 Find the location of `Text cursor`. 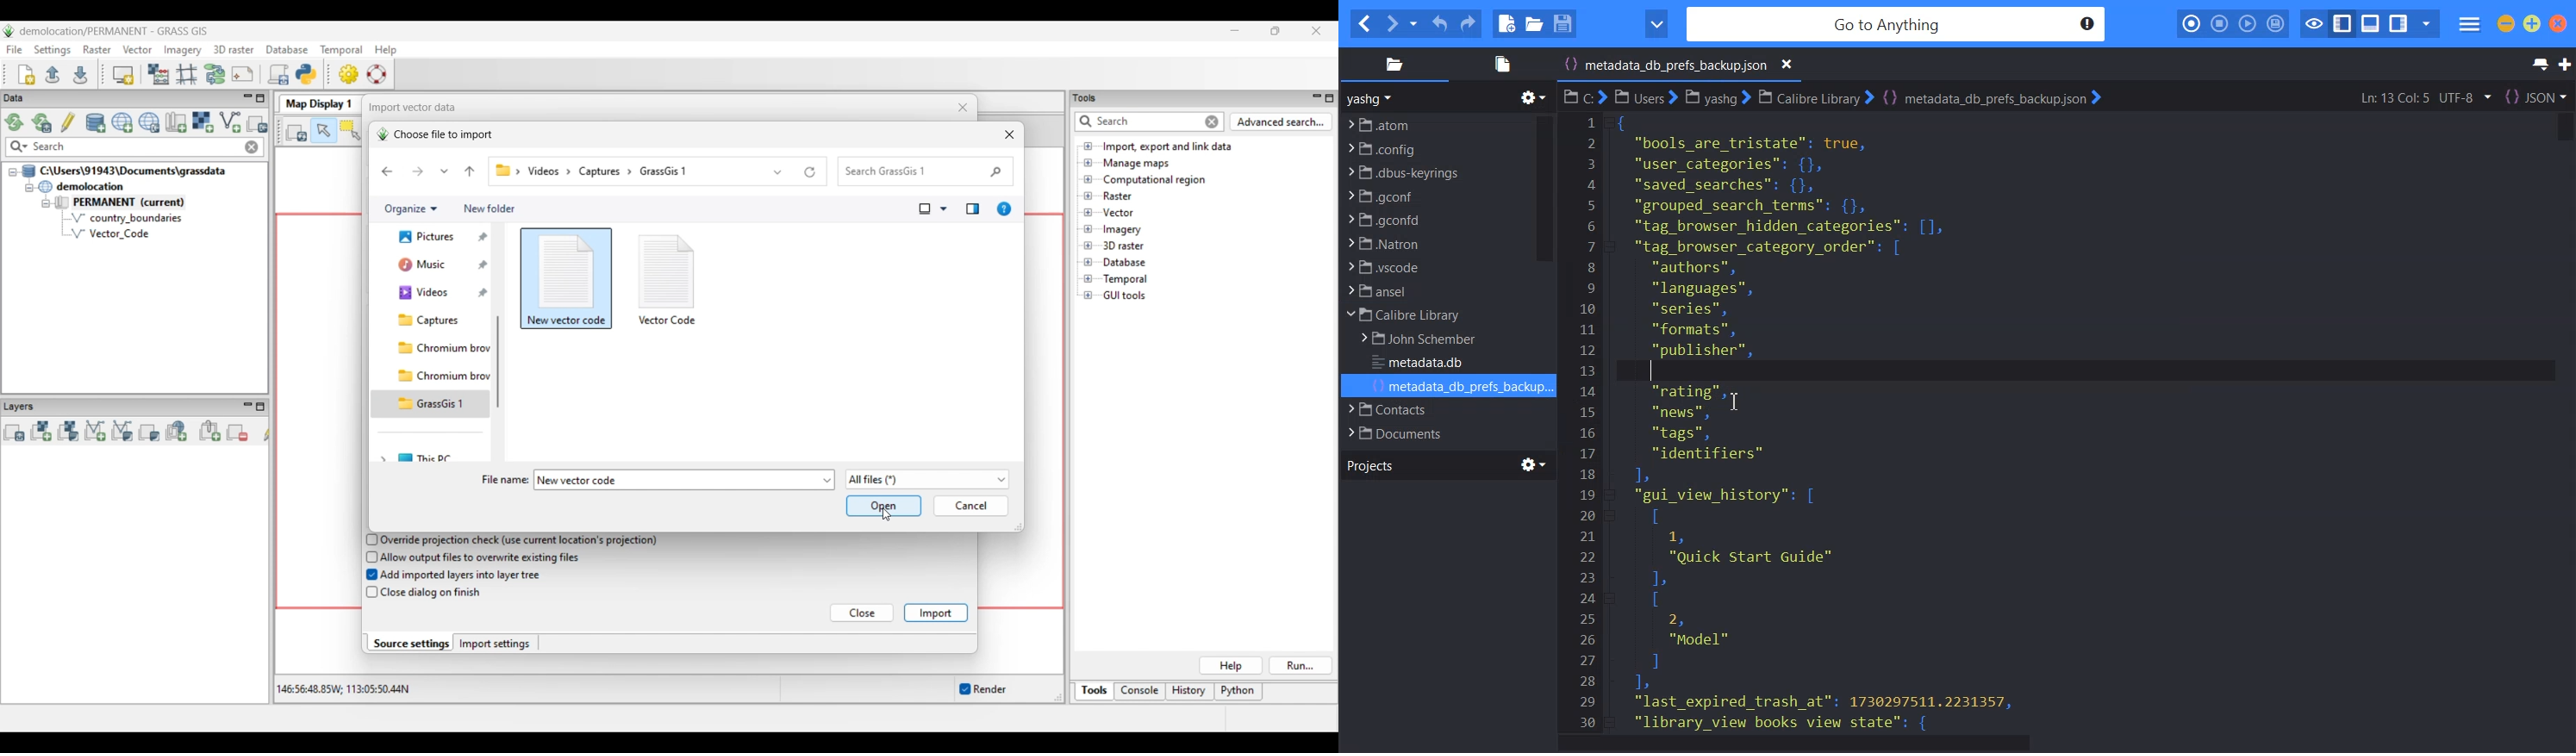

Text cursor is located at coordinates (1653, 370).